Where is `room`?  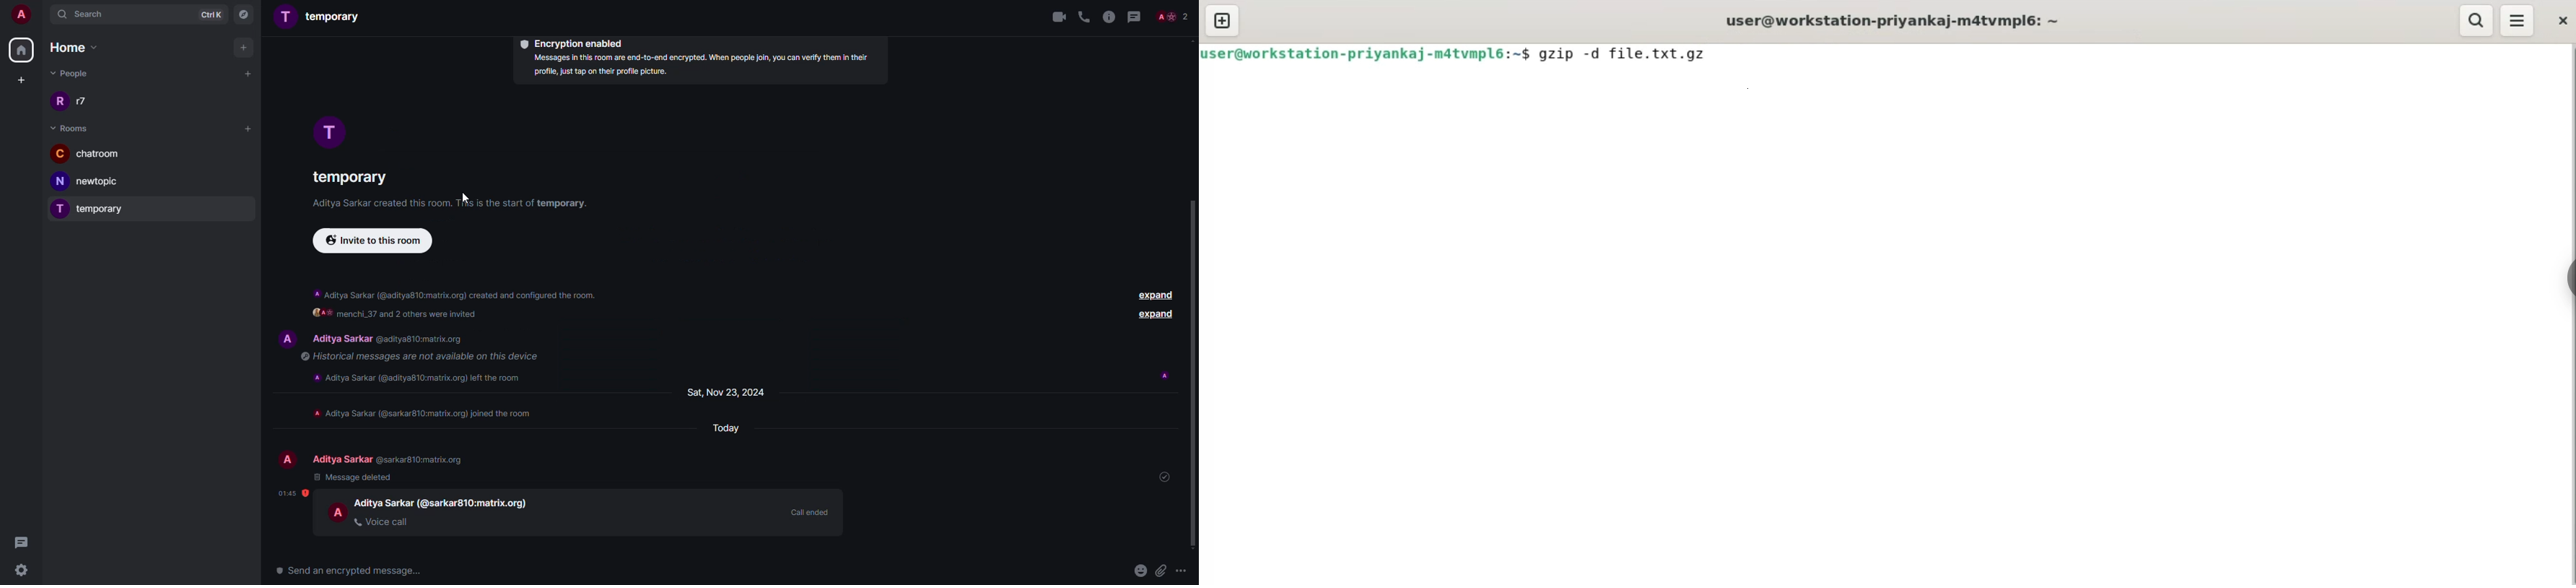
room is located at coordinates (88, 153).